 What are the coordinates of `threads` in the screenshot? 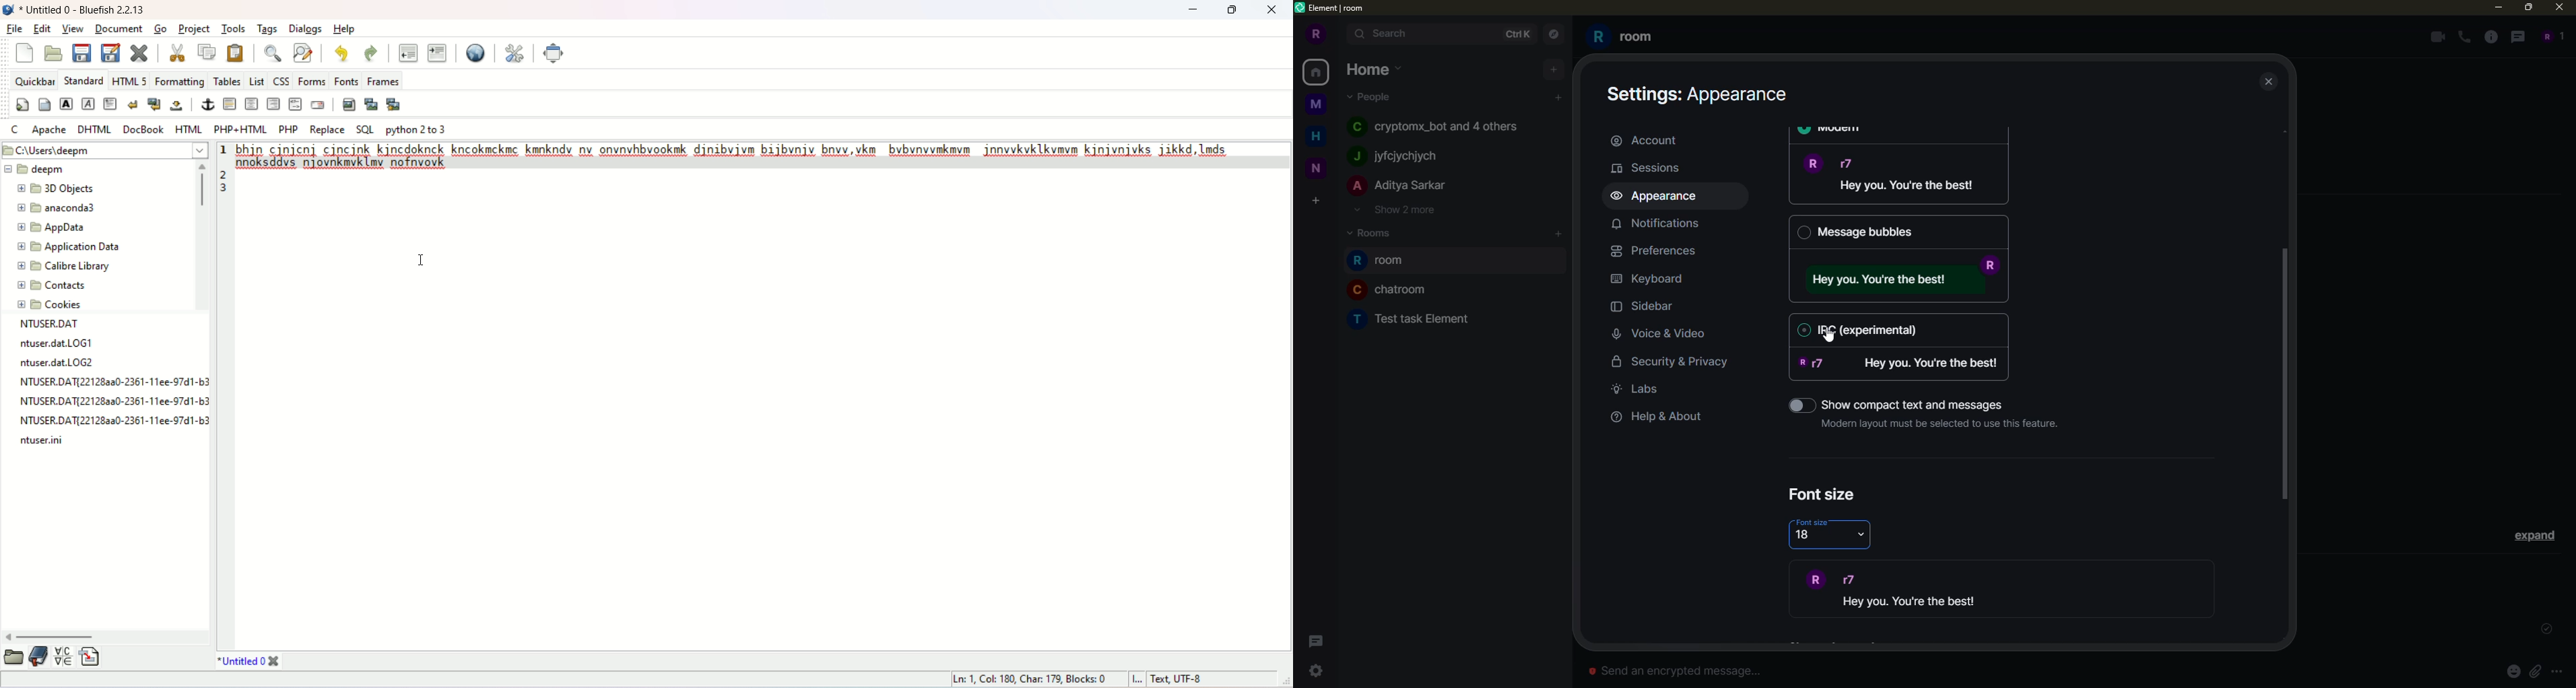 It's located at (1313, 641).